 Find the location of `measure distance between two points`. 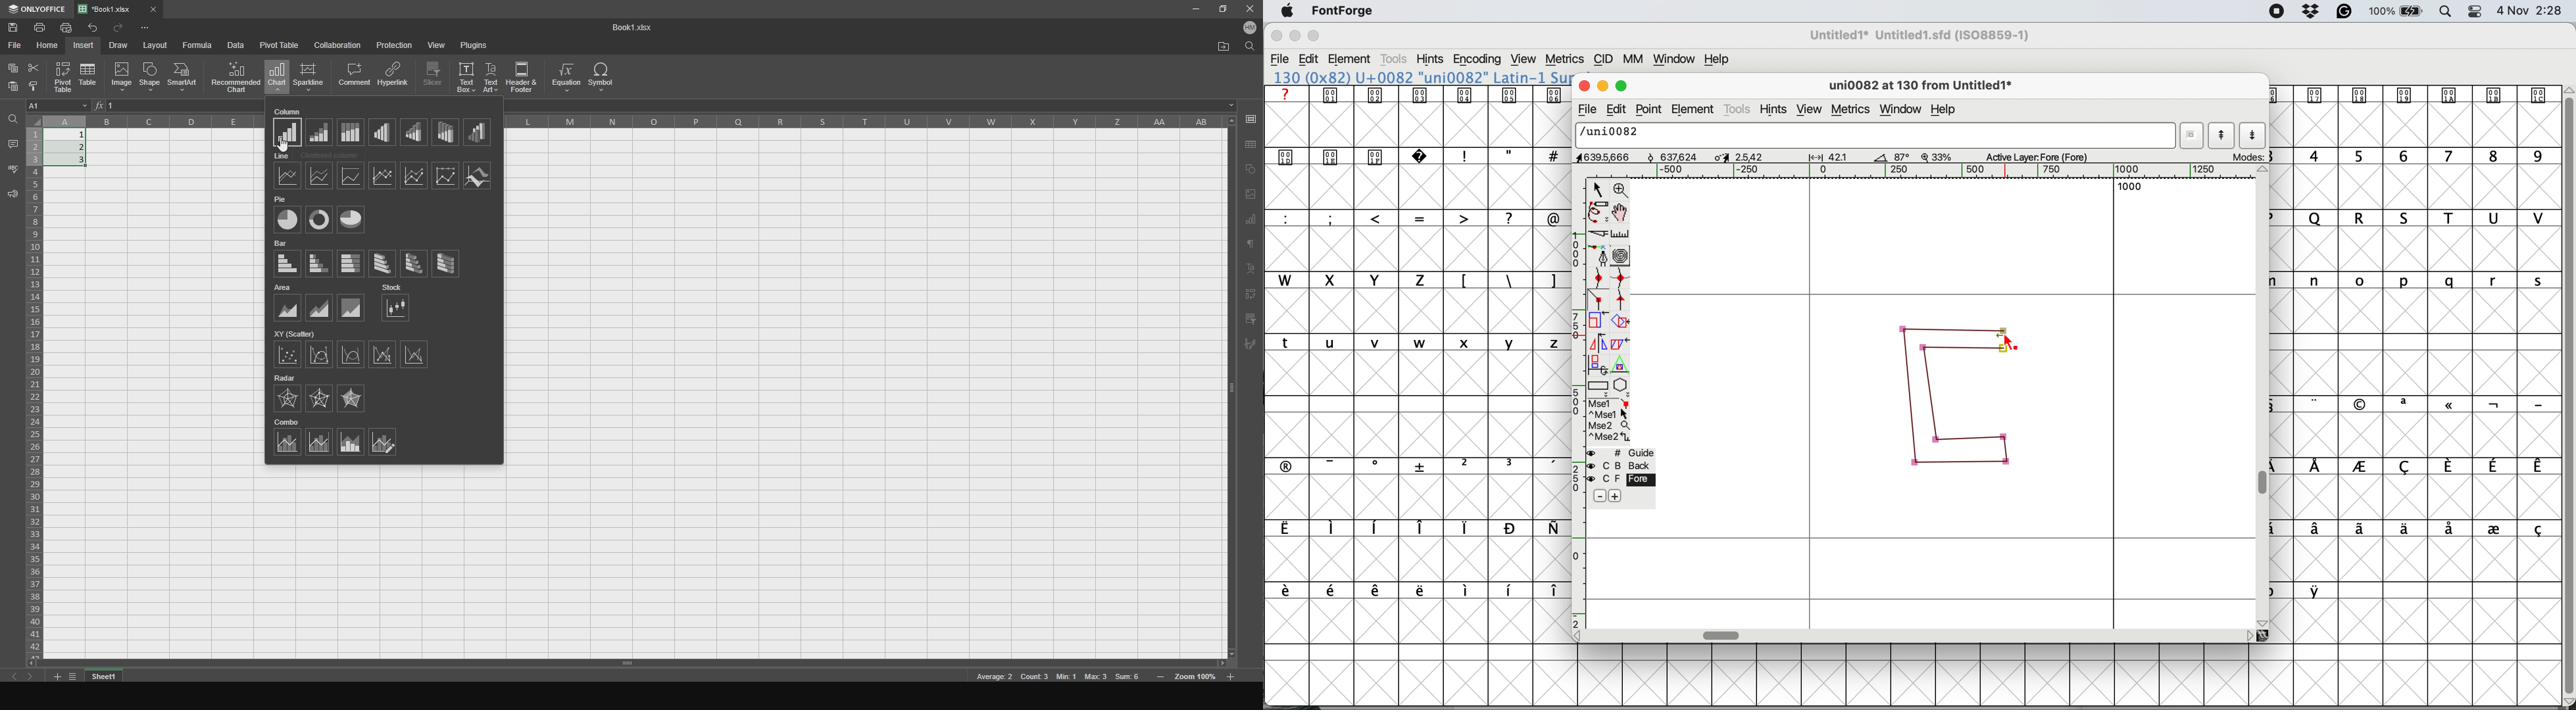

measure distance between two points is located at coordinates (1621, 236).